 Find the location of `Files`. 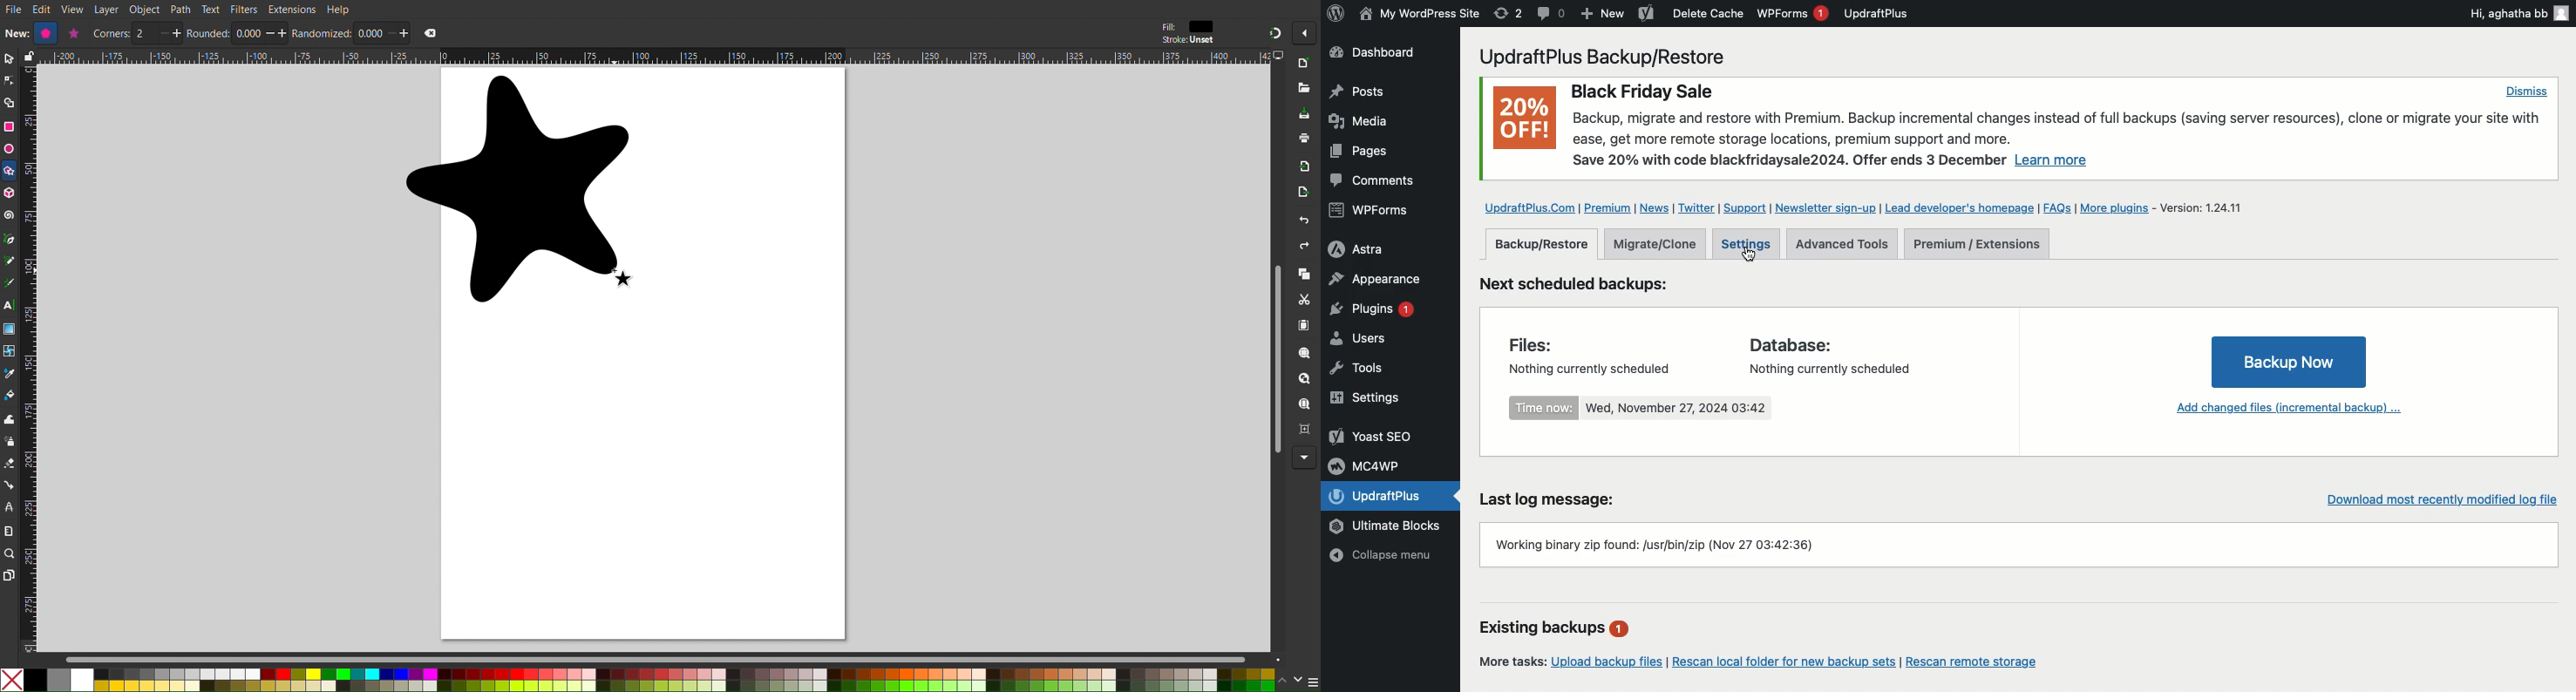

Files is located at coordinates (1534, 343).